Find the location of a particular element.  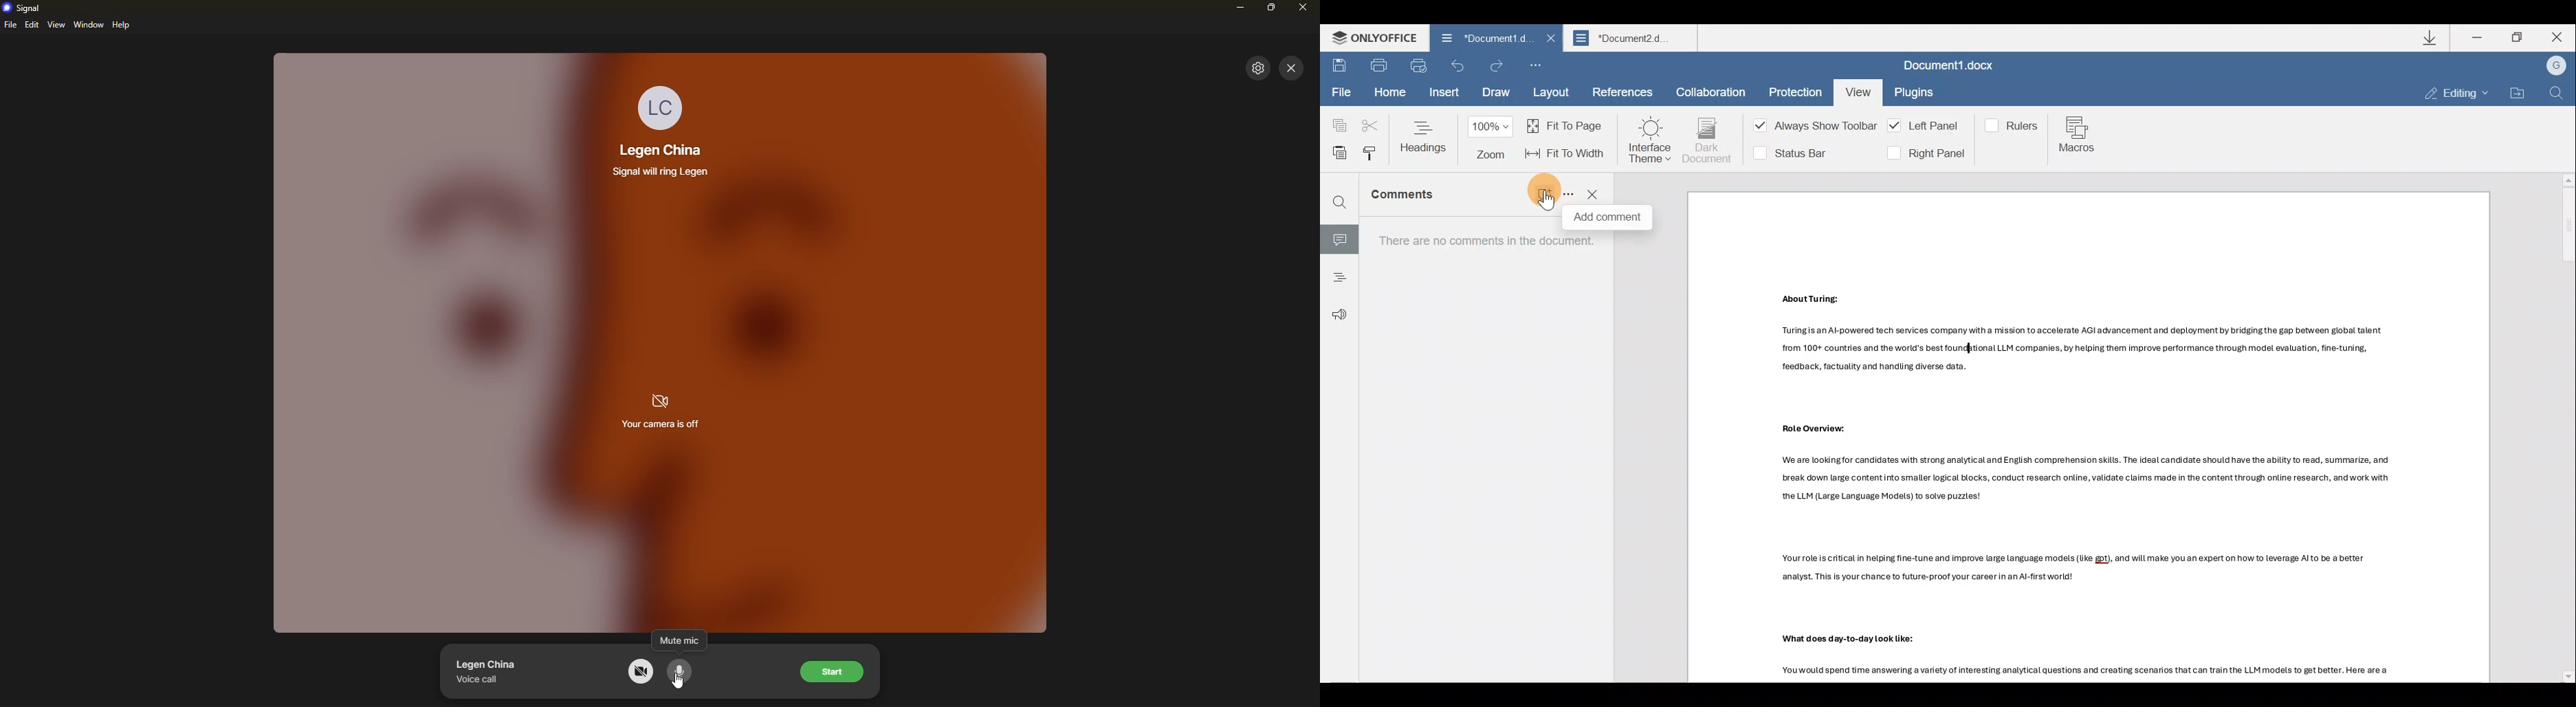

Status bar is located at coordinates (1796, 152).